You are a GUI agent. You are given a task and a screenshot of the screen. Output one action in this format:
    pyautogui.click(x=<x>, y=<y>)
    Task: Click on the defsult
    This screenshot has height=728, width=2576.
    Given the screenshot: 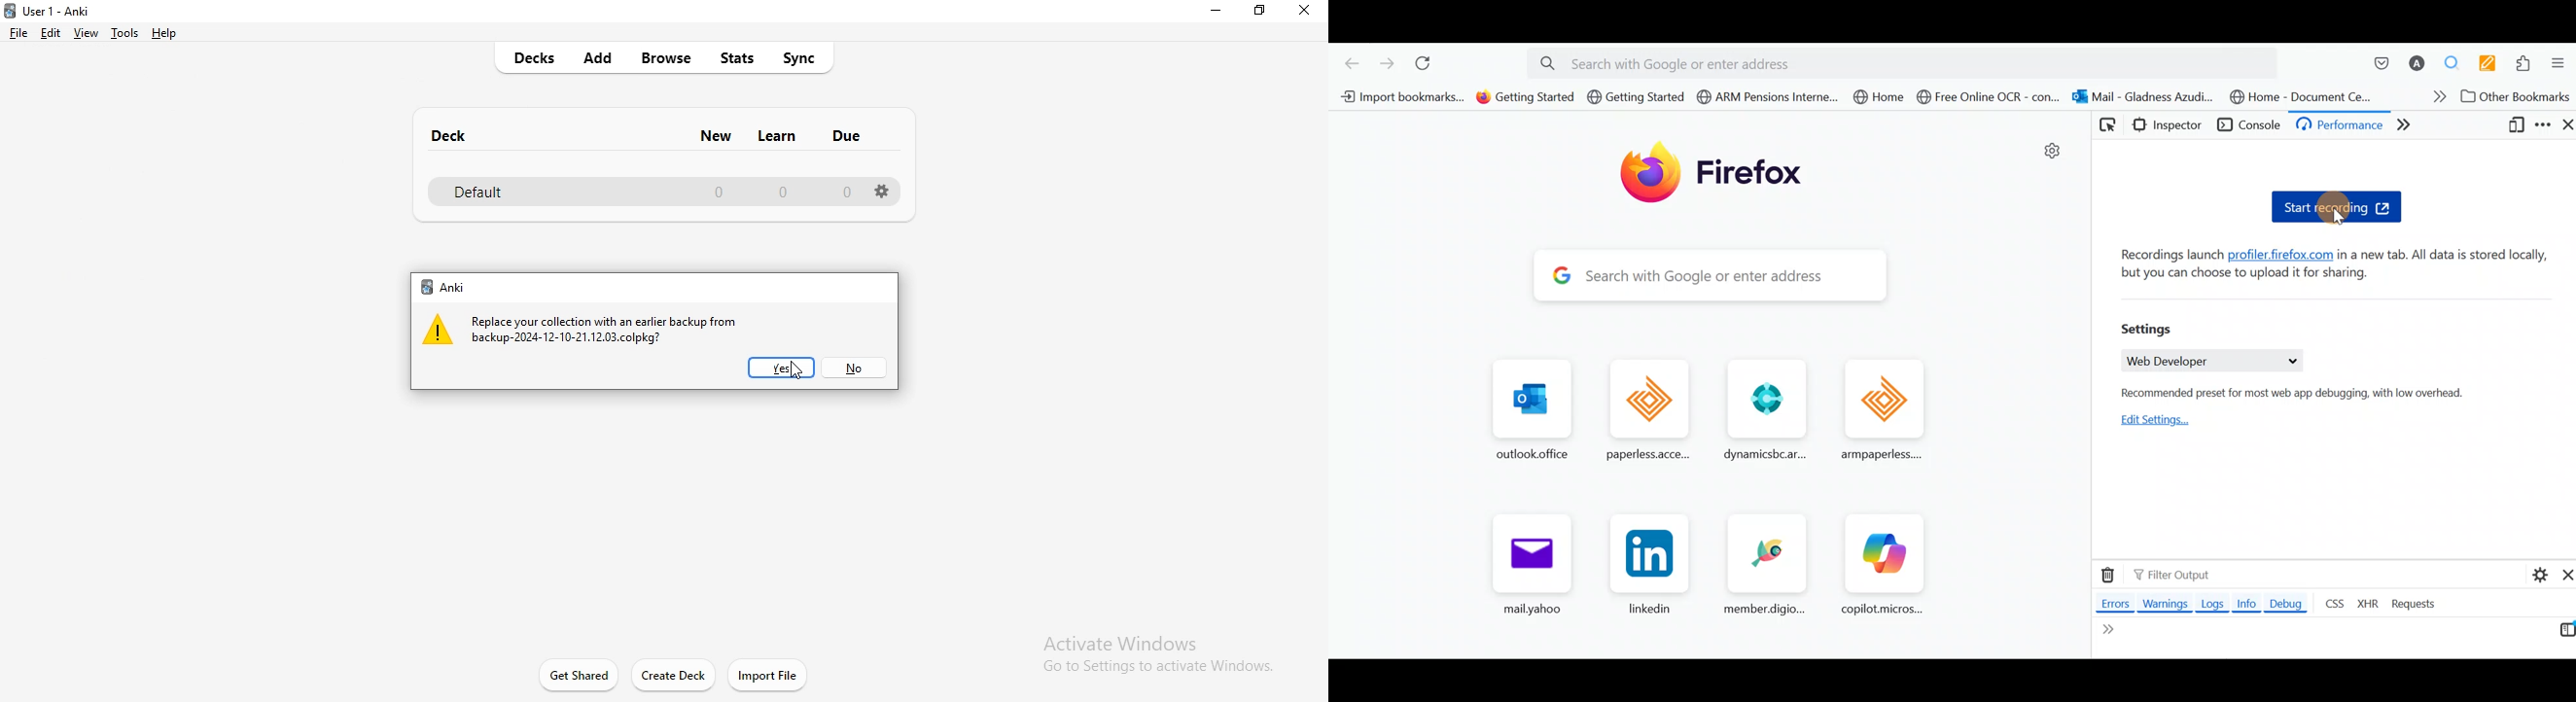 What is the action you would take?
    pyautogui.click(x=653, y=191)
    